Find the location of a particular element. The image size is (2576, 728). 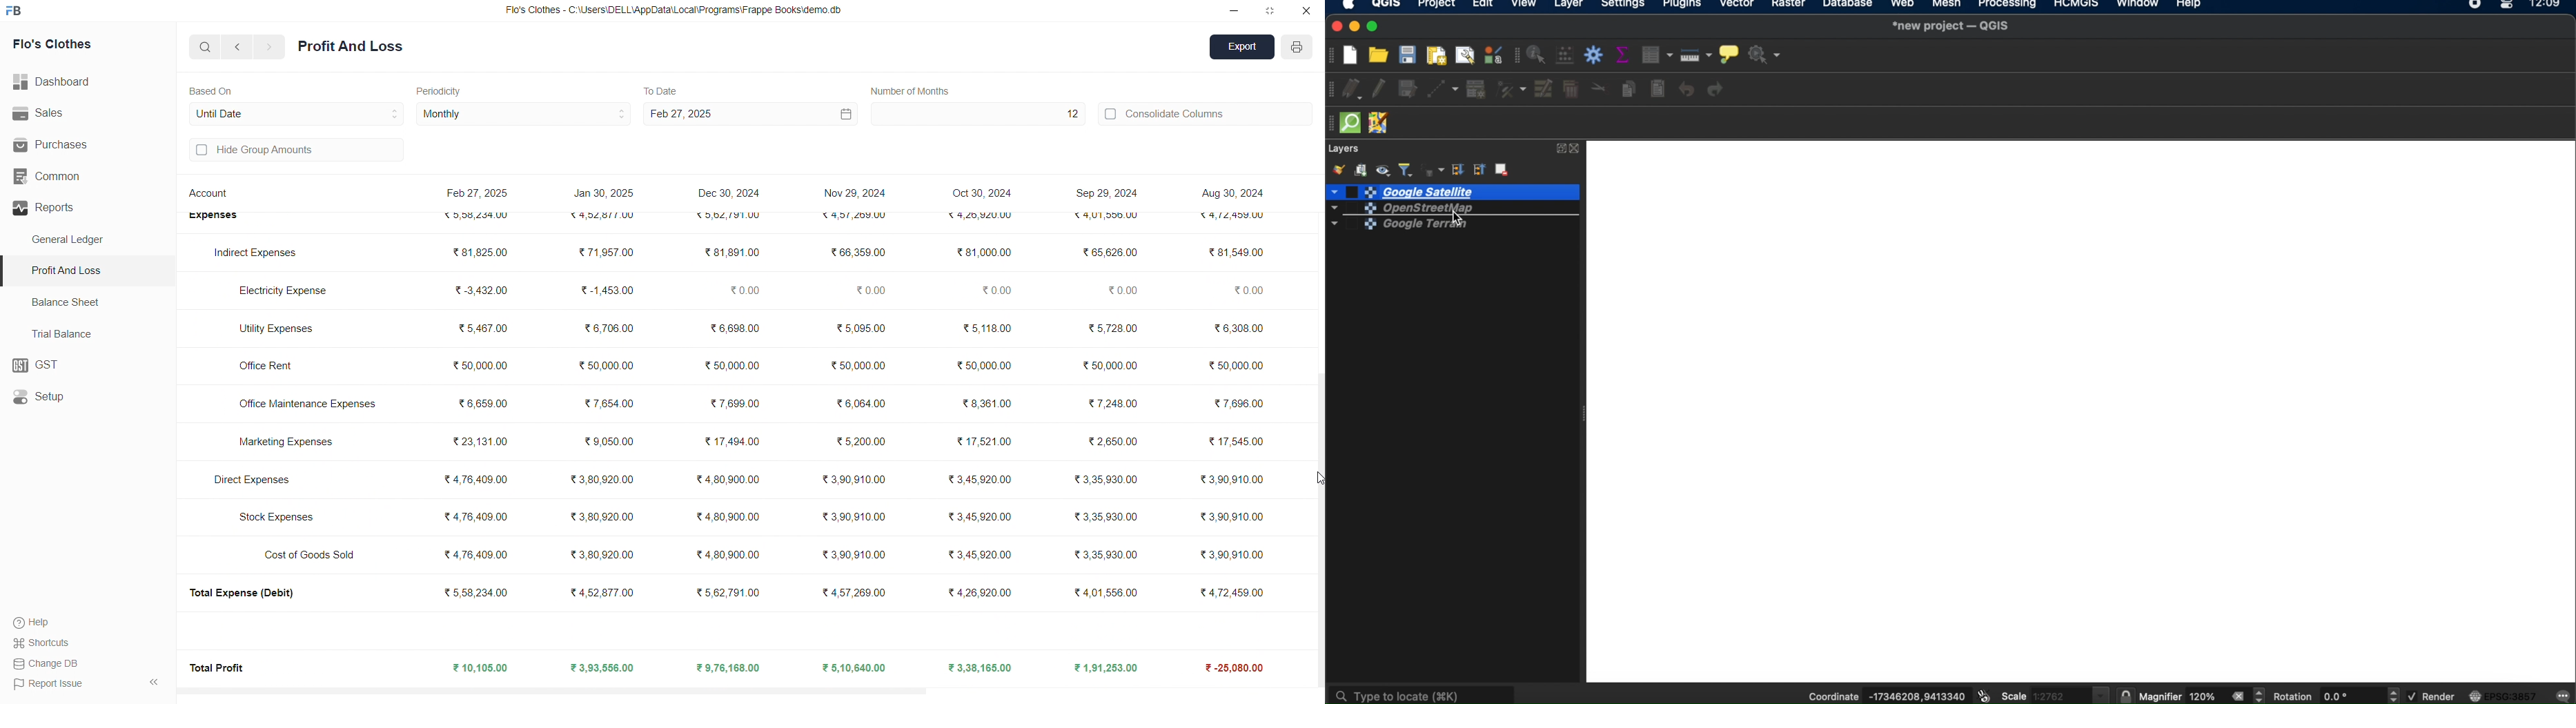

₹9,76,168.00 is located at coordinates (733, 668).